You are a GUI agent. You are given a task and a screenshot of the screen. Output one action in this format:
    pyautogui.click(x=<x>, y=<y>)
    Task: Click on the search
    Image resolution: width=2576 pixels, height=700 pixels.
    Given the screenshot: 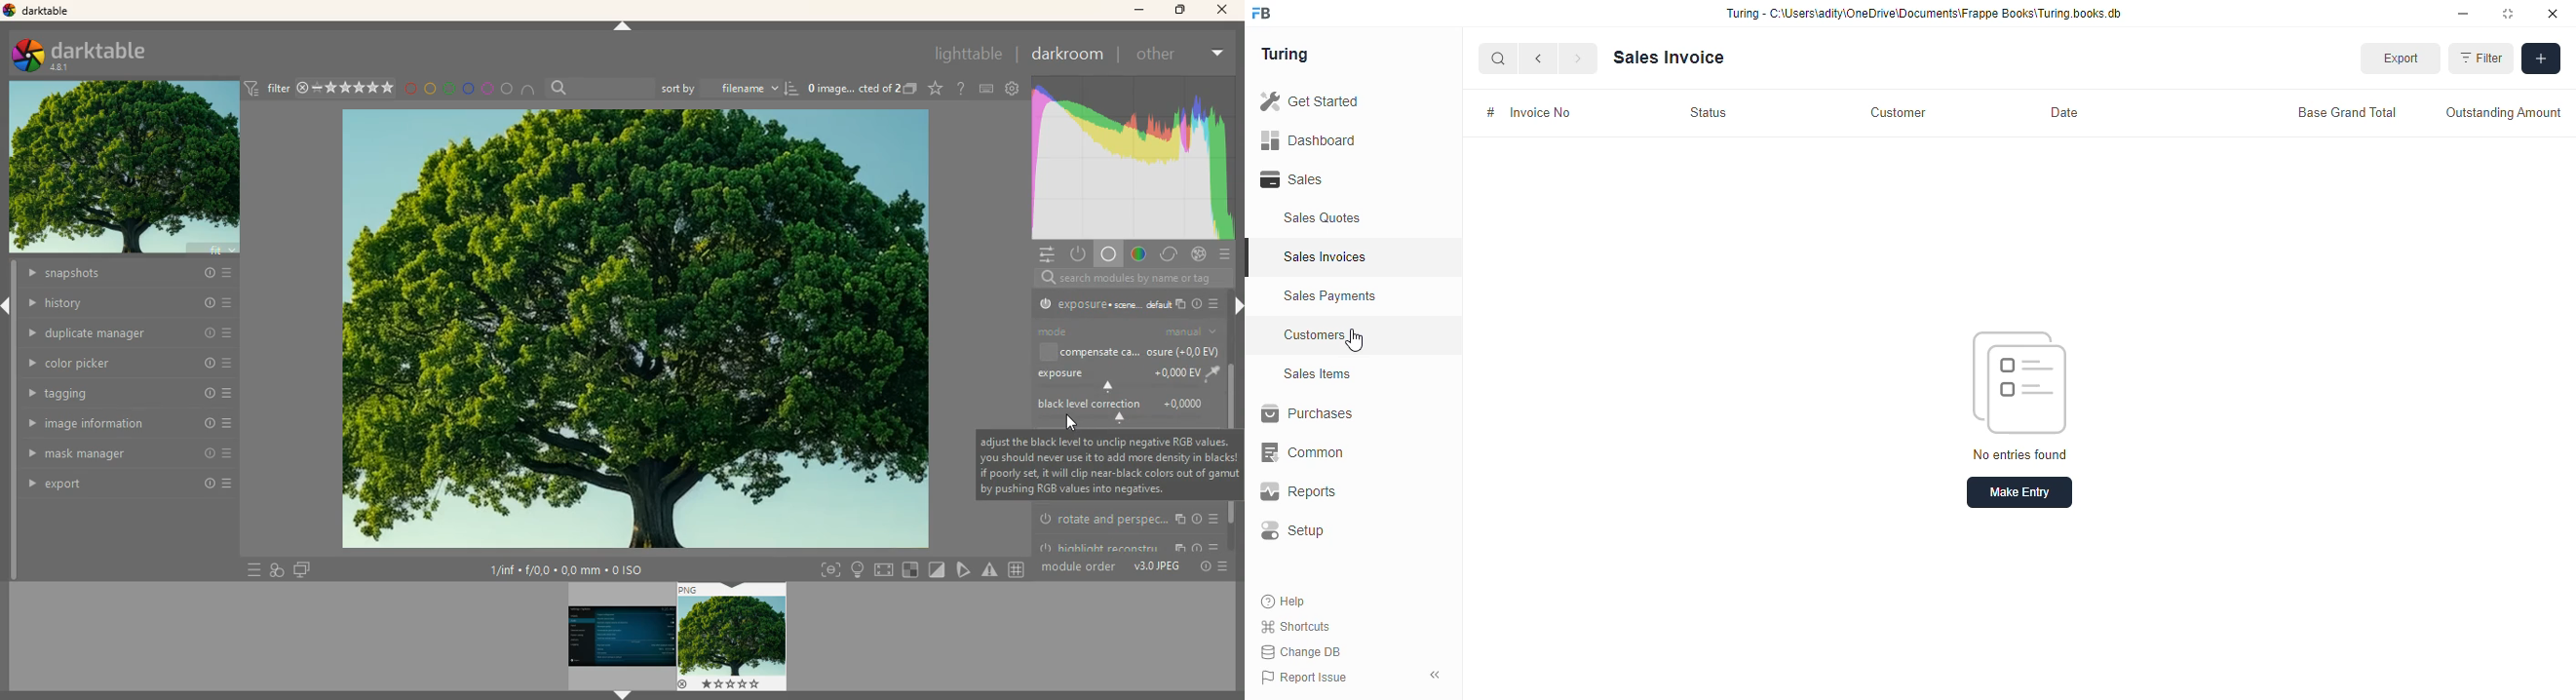 What is the action you would take?
    pyautogui.click(x=1499, y=60)
    